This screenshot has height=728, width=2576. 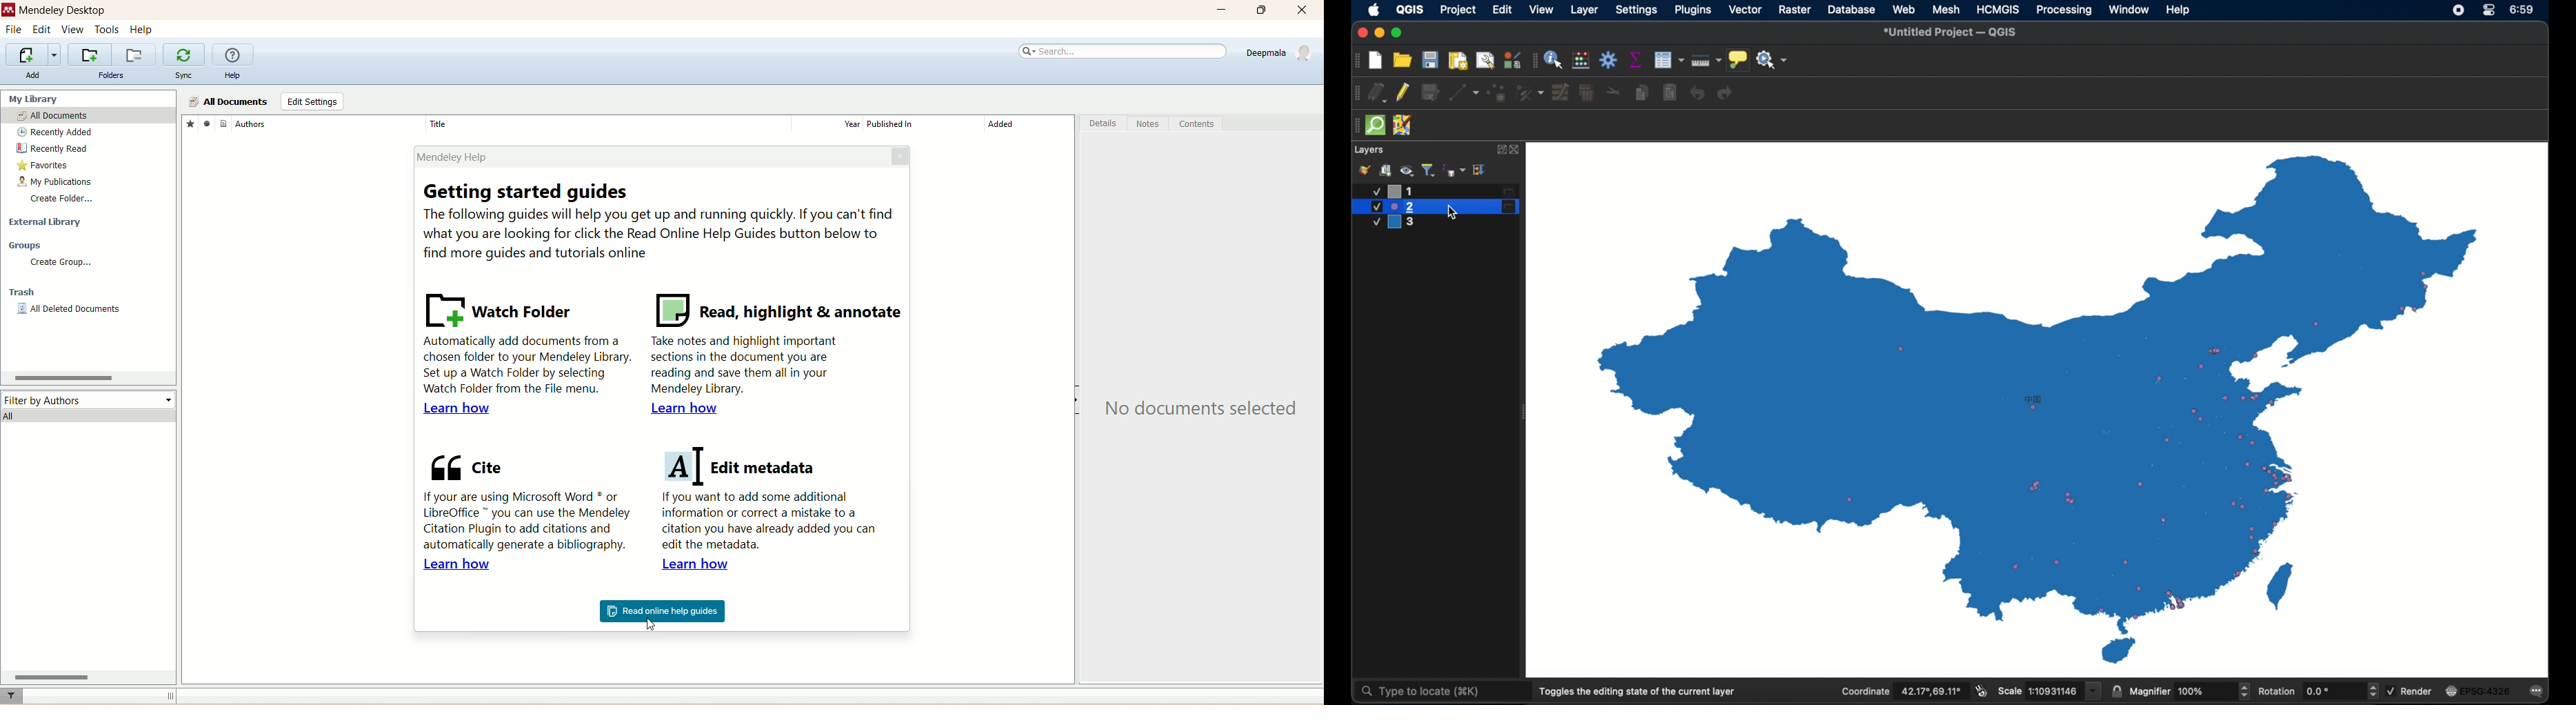 What do you see at coordinates (221, 124) in the screenshot?
I see `document` at bounding box center [221, 124].